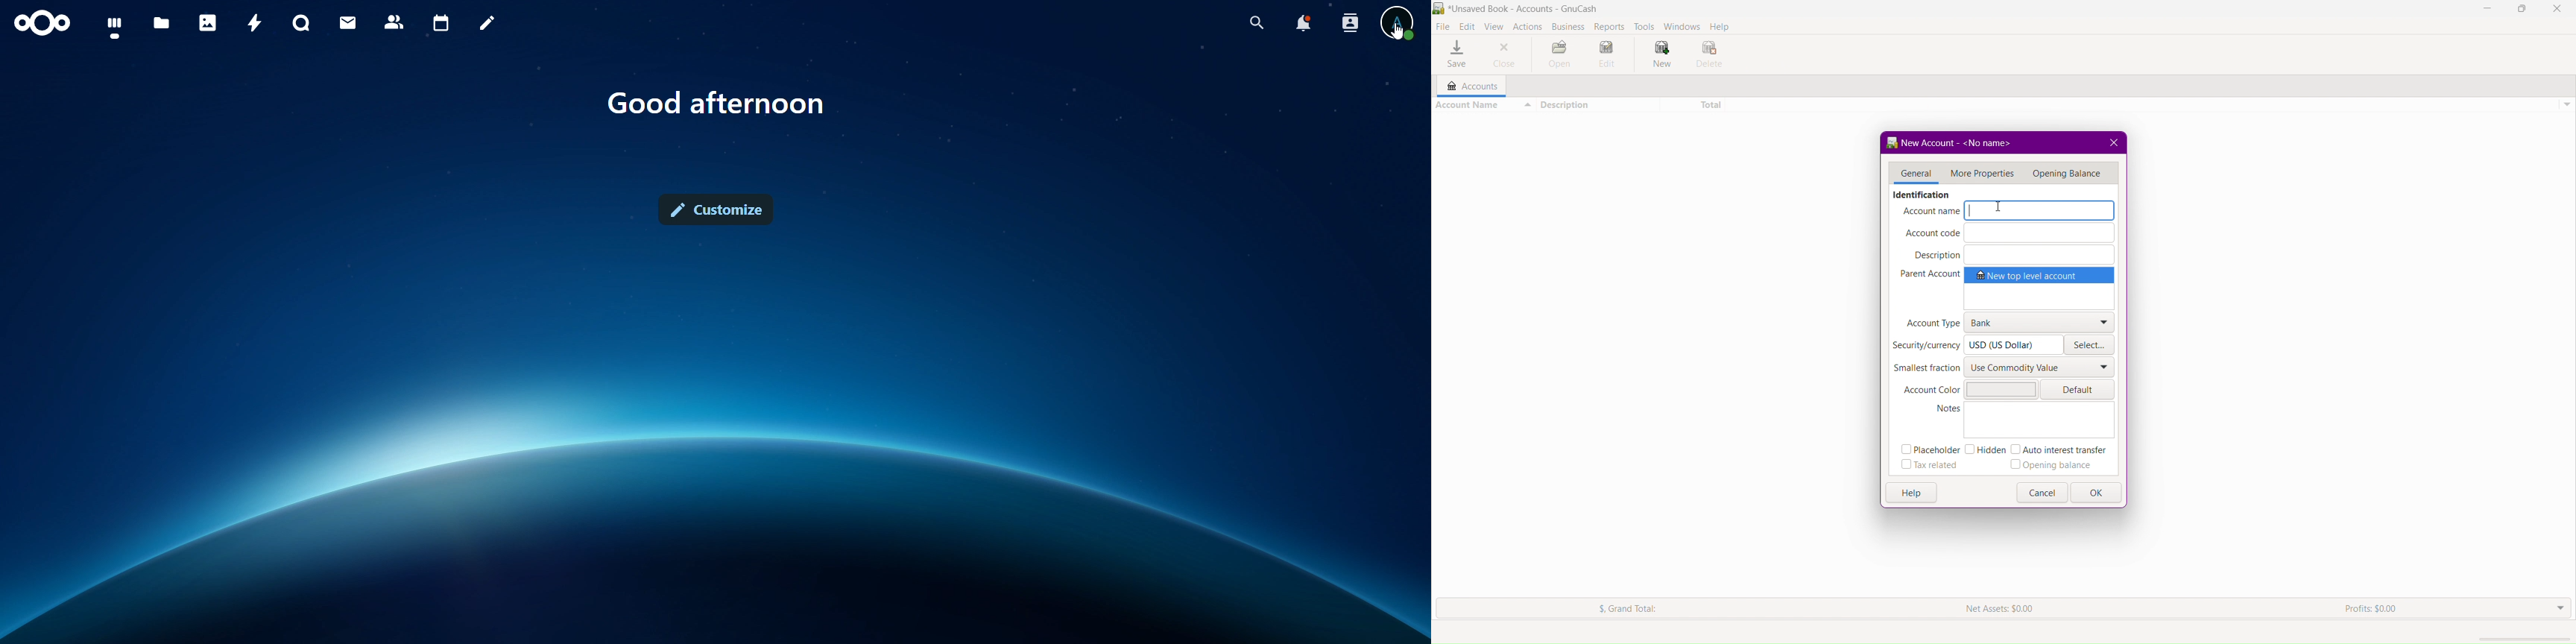 The height and width of the screenshot is (644, 2576). Describe the element at coordinates (2002, 609) in the screenshot. I see `Net Assets: $0.00` at that location.